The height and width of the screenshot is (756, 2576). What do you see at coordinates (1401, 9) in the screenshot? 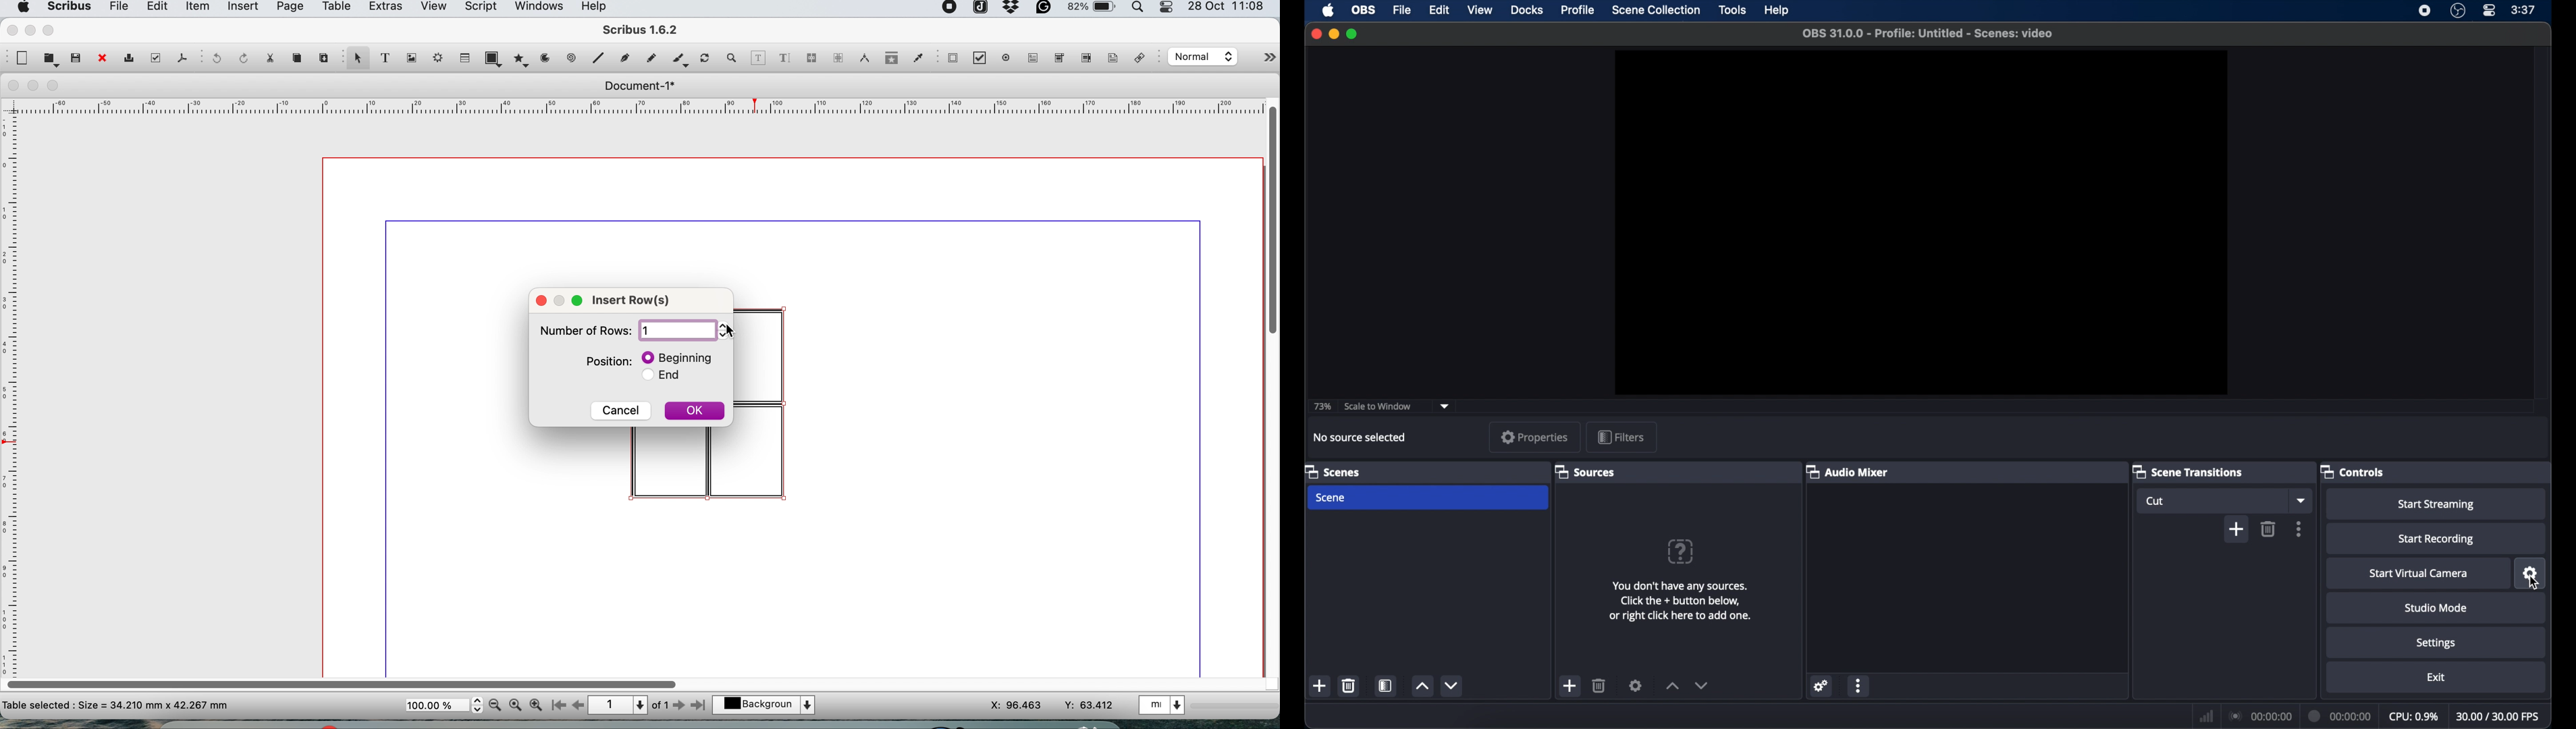
I see `file` at bounding box center [1401, 9].